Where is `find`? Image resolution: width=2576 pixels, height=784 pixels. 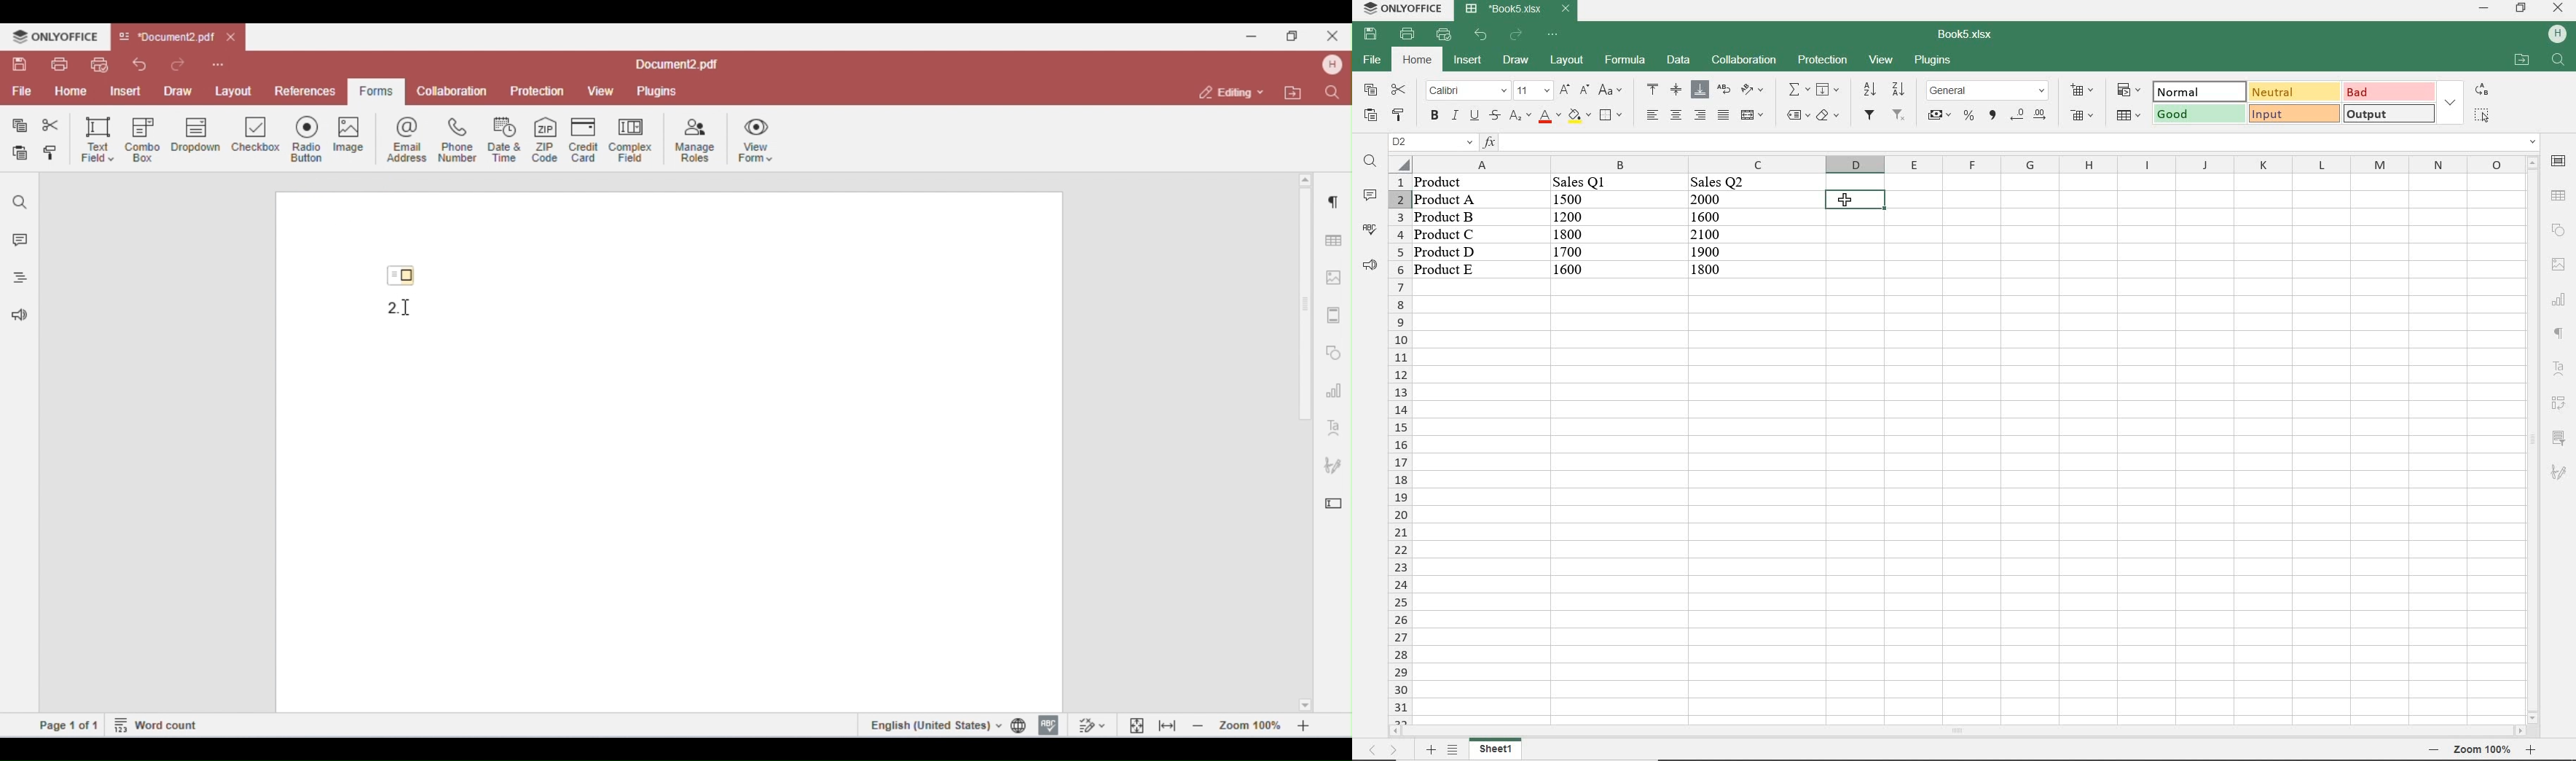 find is located at coordinates (2559, 61).